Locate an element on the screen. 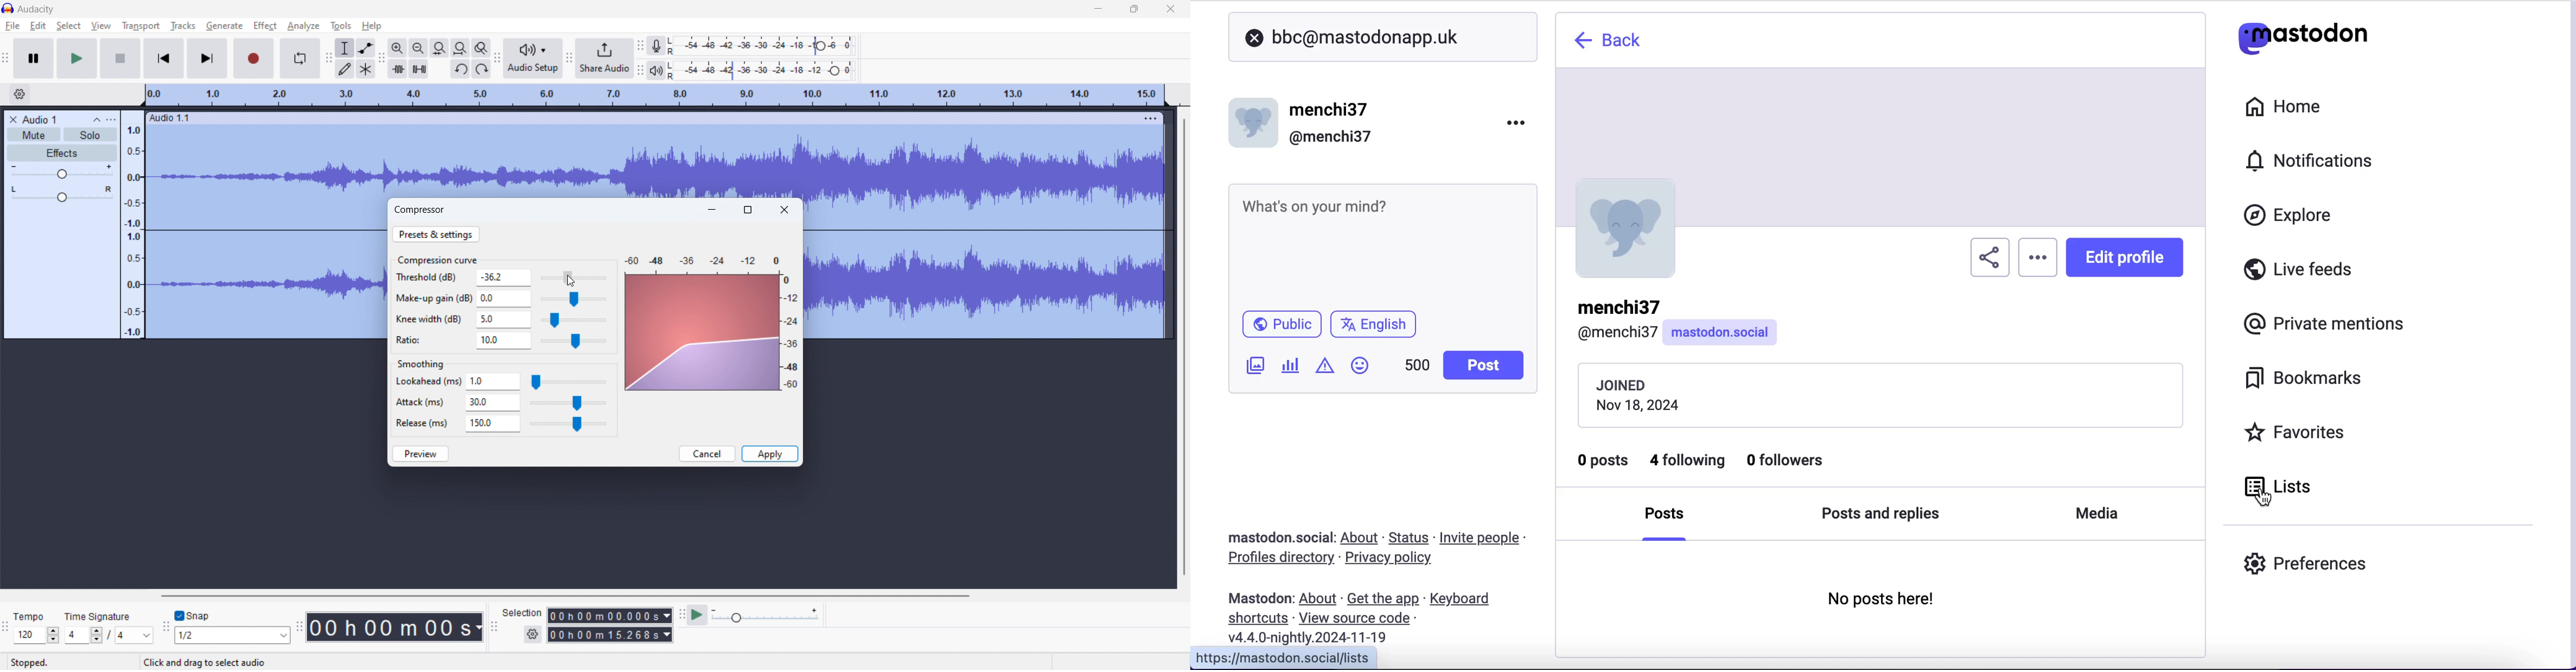 The height and width of the screenshot is (672, 2576). lists is located at coordinates (2300, 486).